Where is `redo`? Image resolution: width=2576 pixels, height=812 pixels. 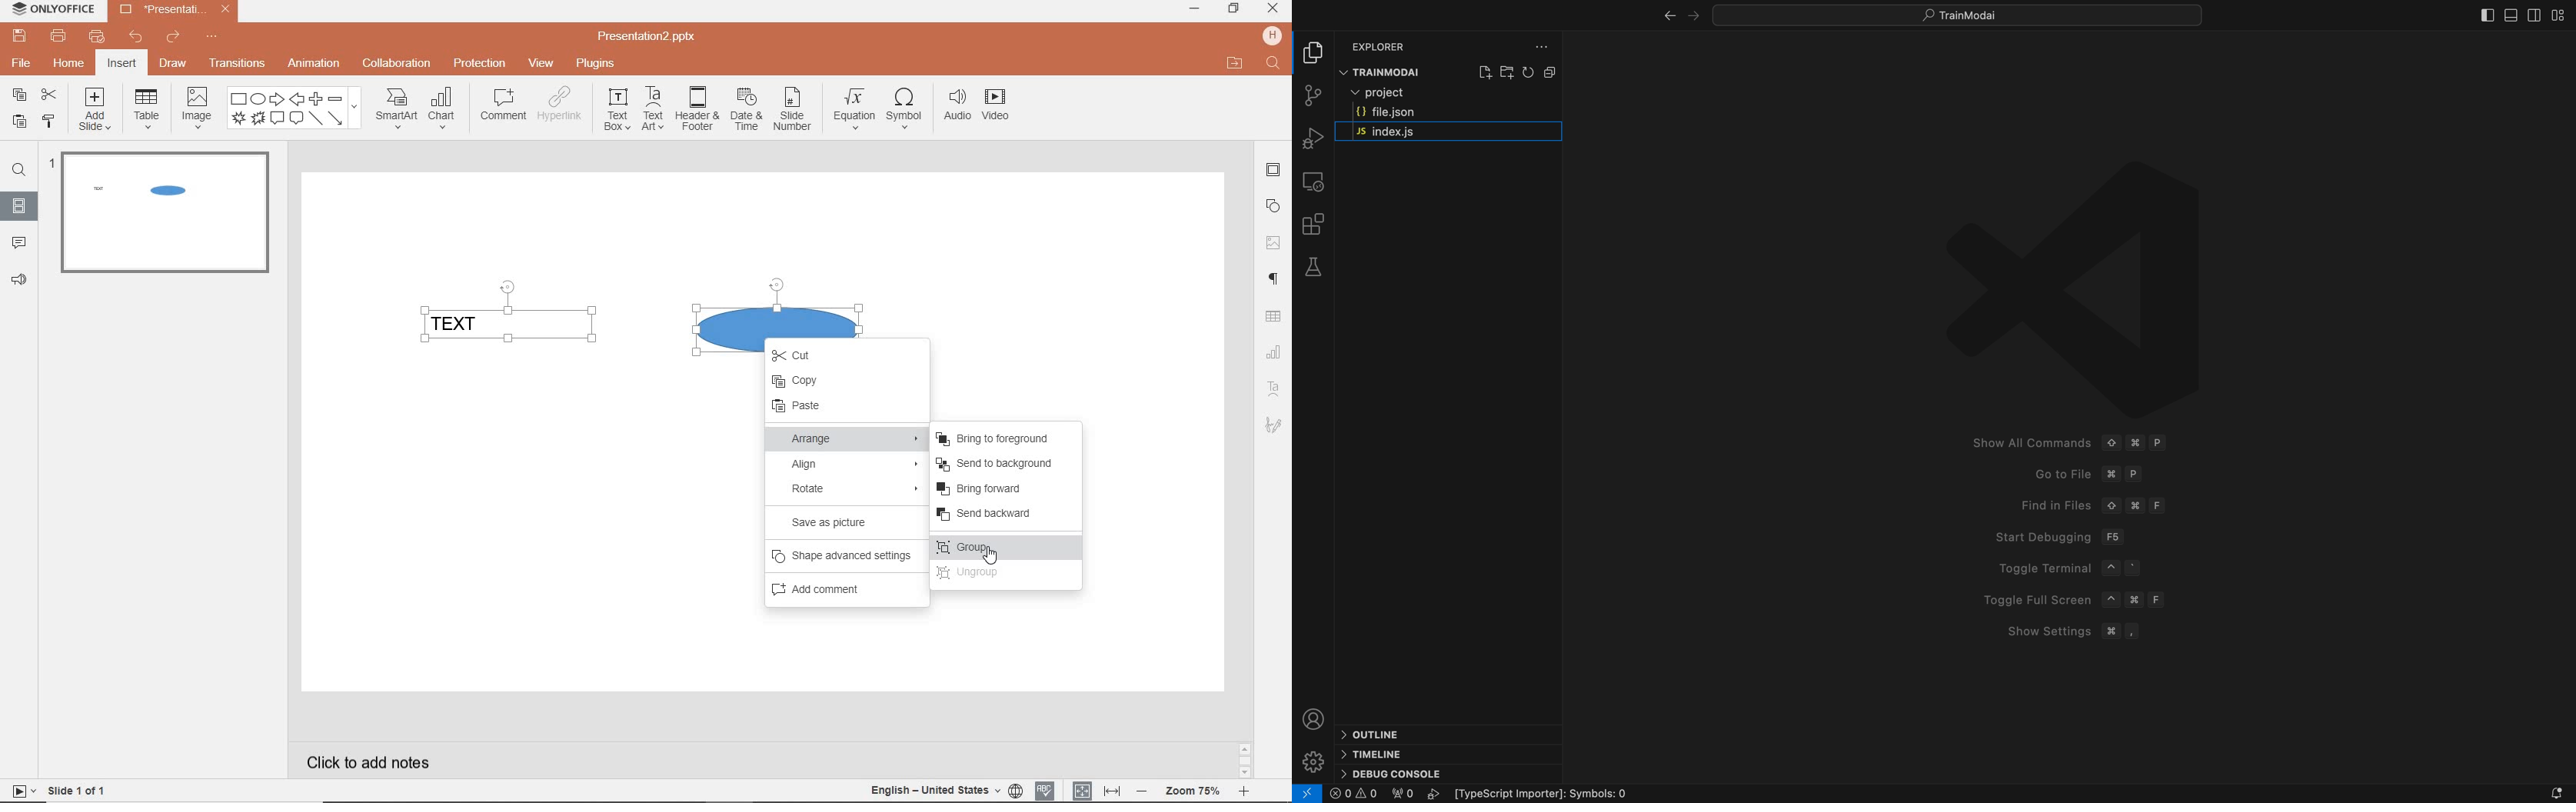
redo is located at coordinates (172, 38).